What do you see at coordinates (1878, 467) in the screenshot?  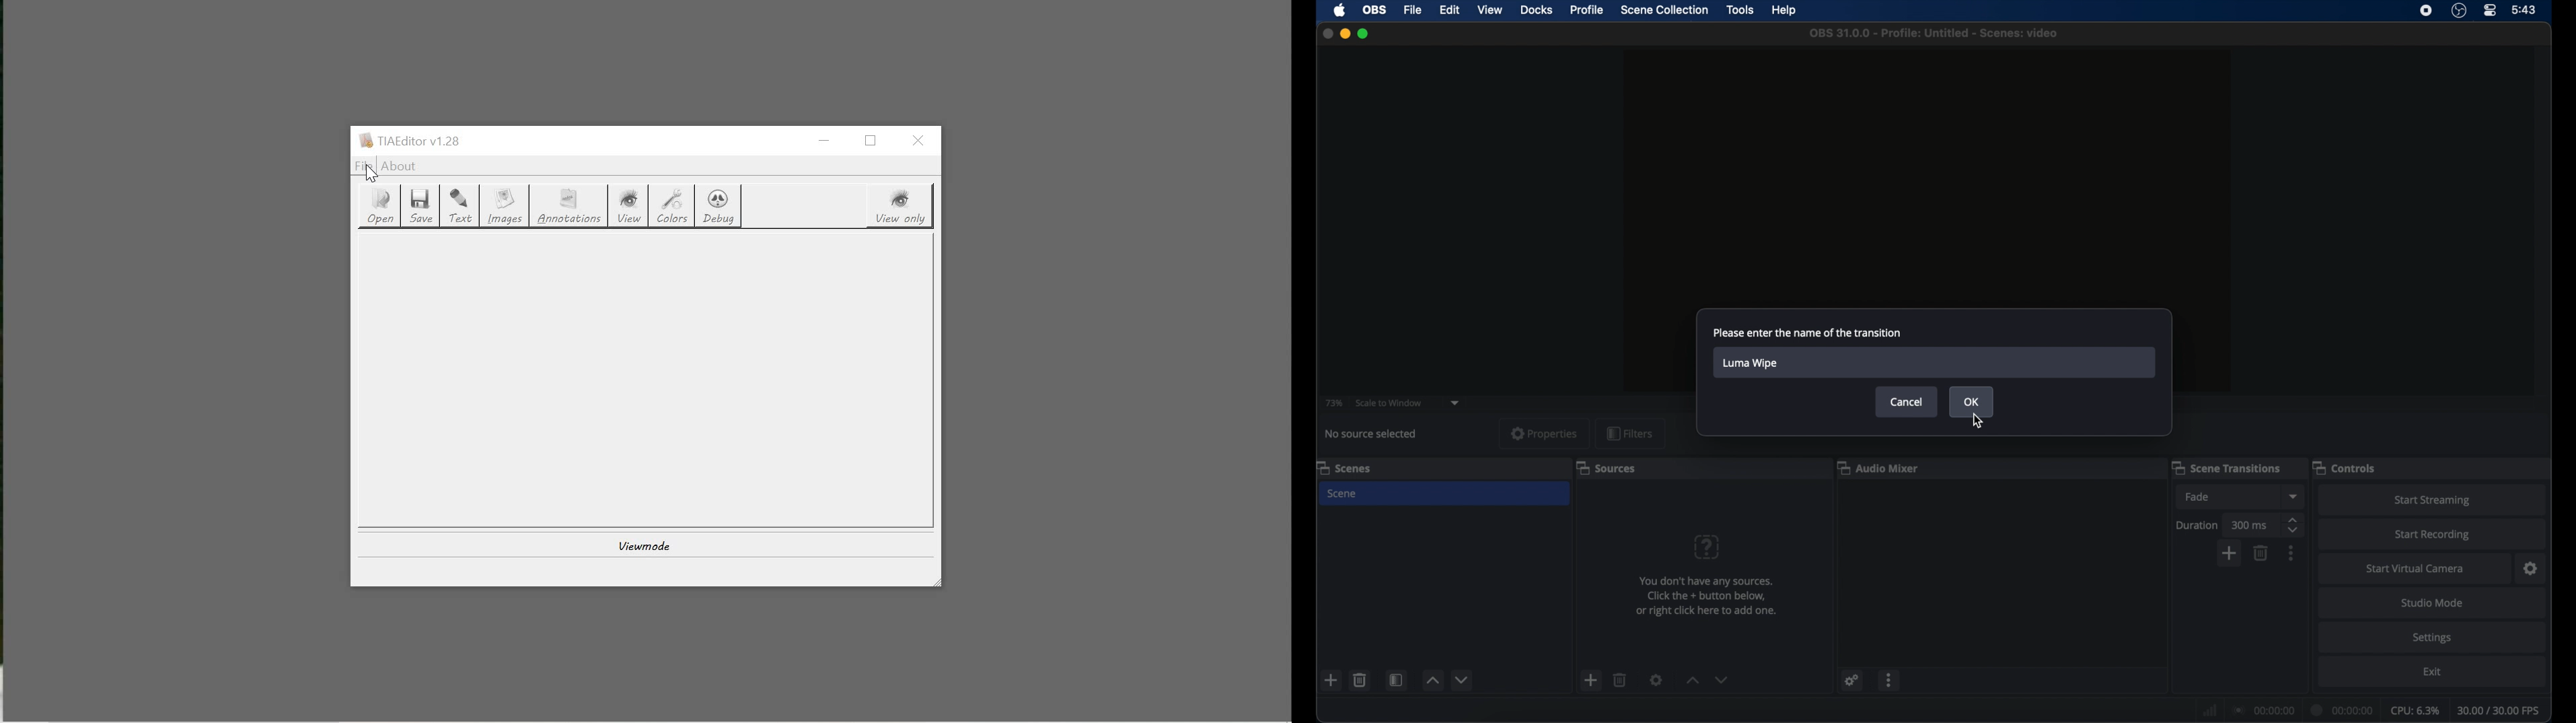 I see `audio mixer` at bounding box center [1878, 467].